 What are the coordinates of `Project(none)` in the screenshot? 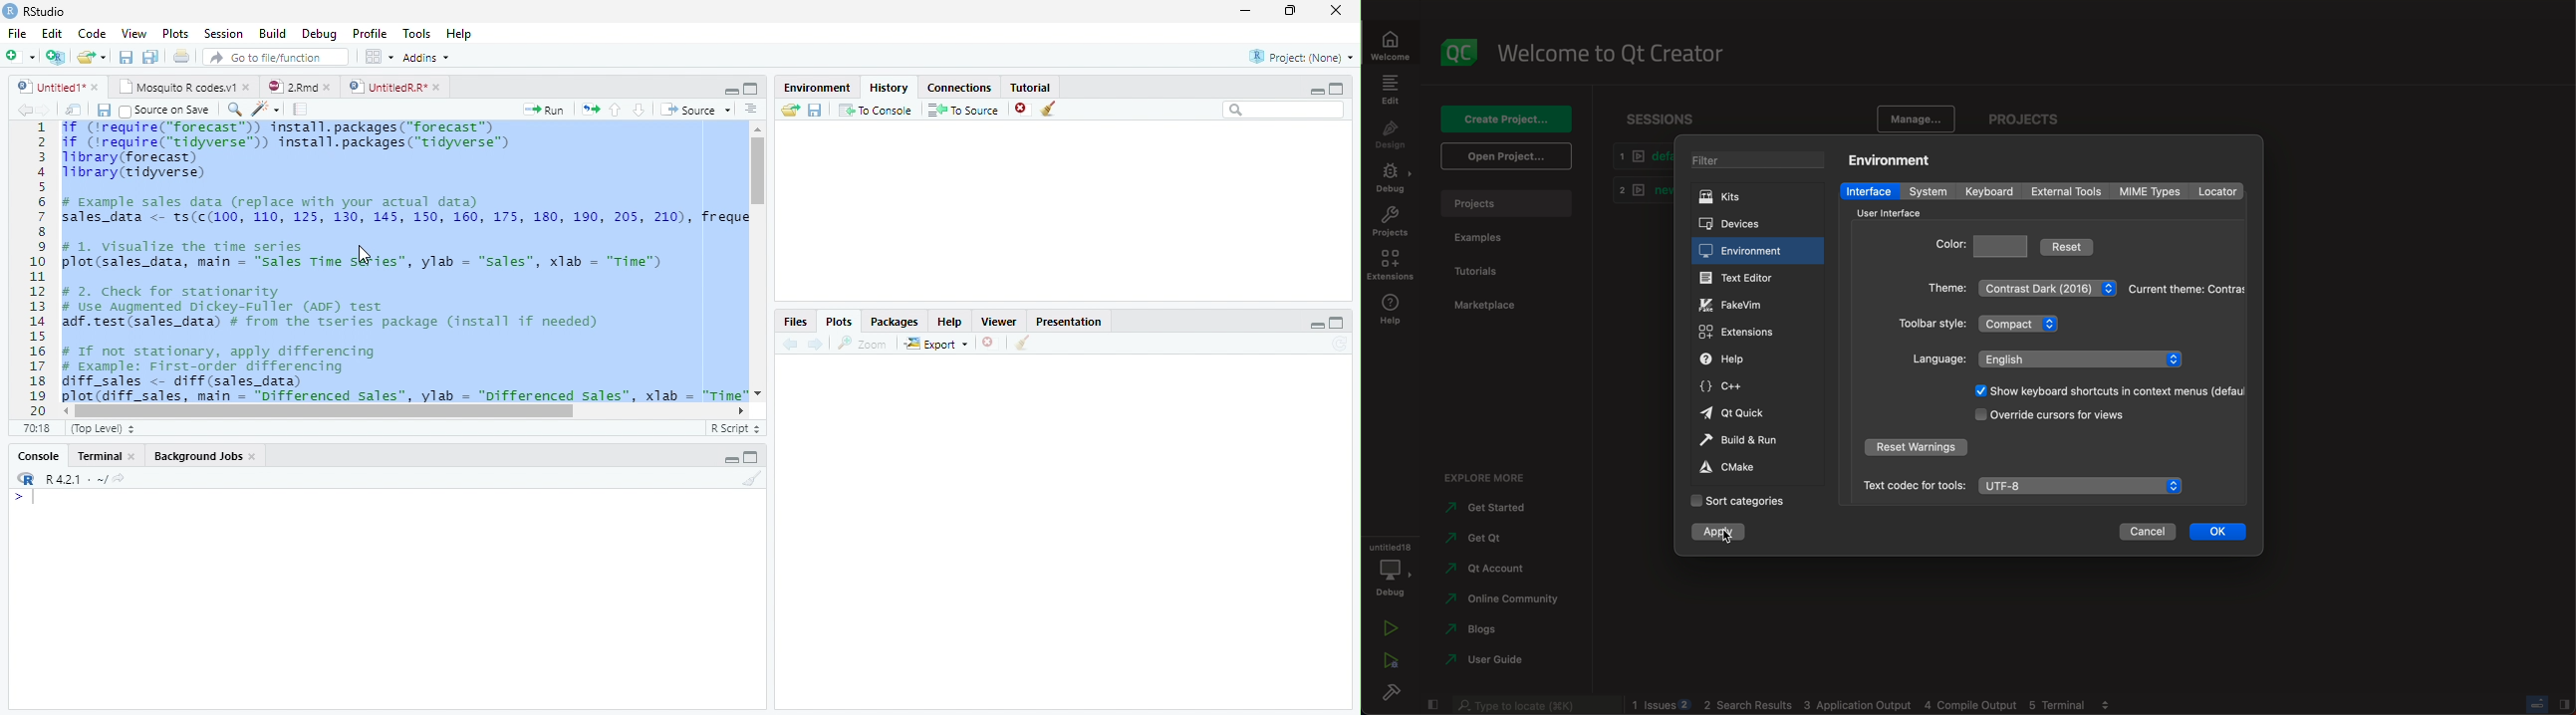 It's located at (1300, 56).